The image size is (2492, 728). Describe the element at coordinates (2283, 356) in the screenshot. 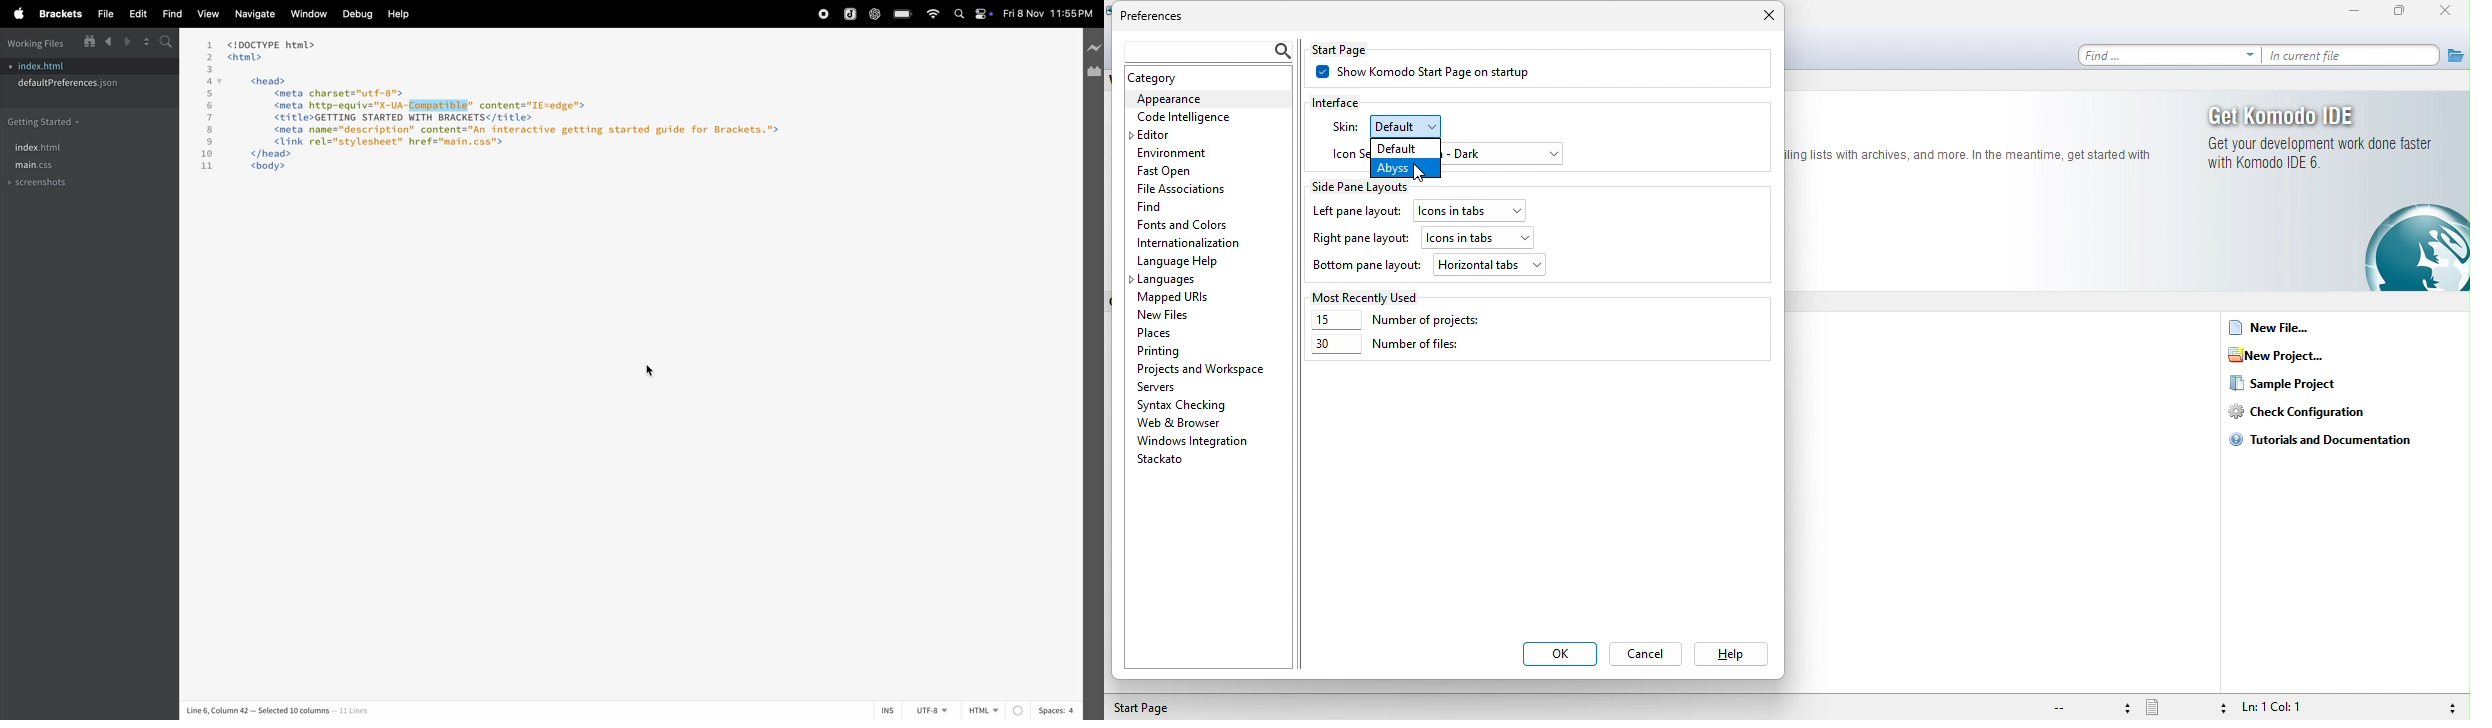

I see `new project` at that location.